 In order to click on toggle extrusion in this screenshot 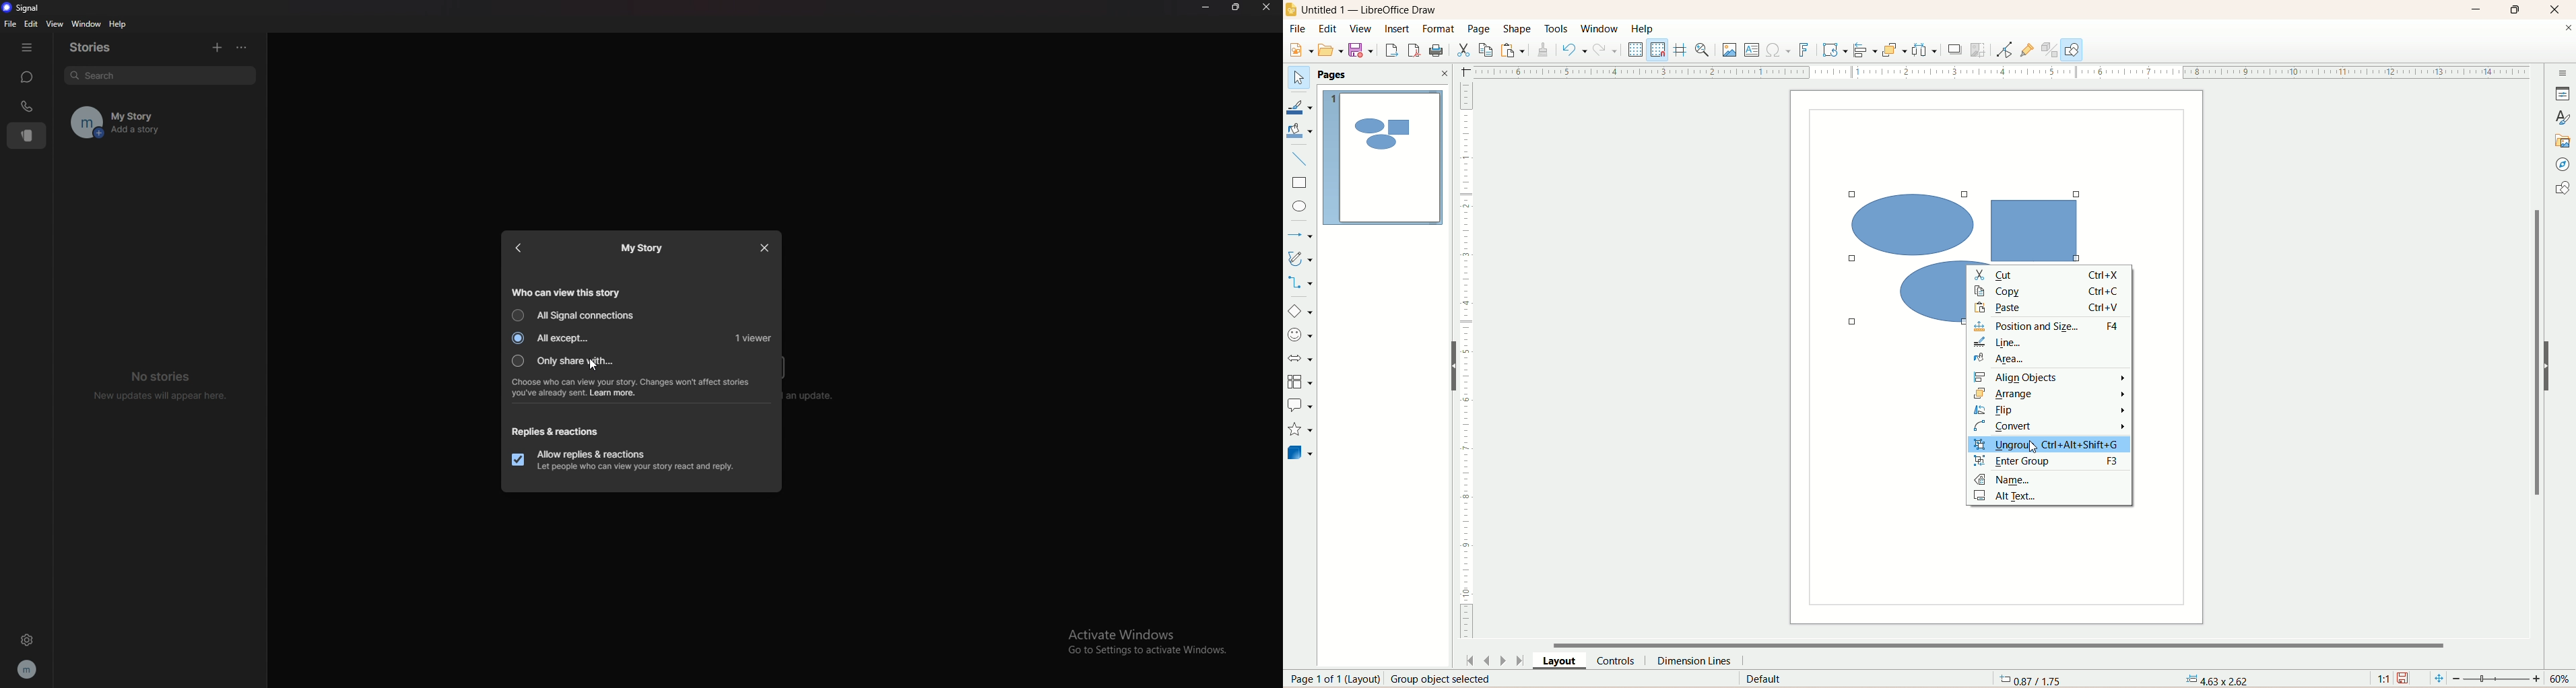, I will do `click(2048, 50)`.